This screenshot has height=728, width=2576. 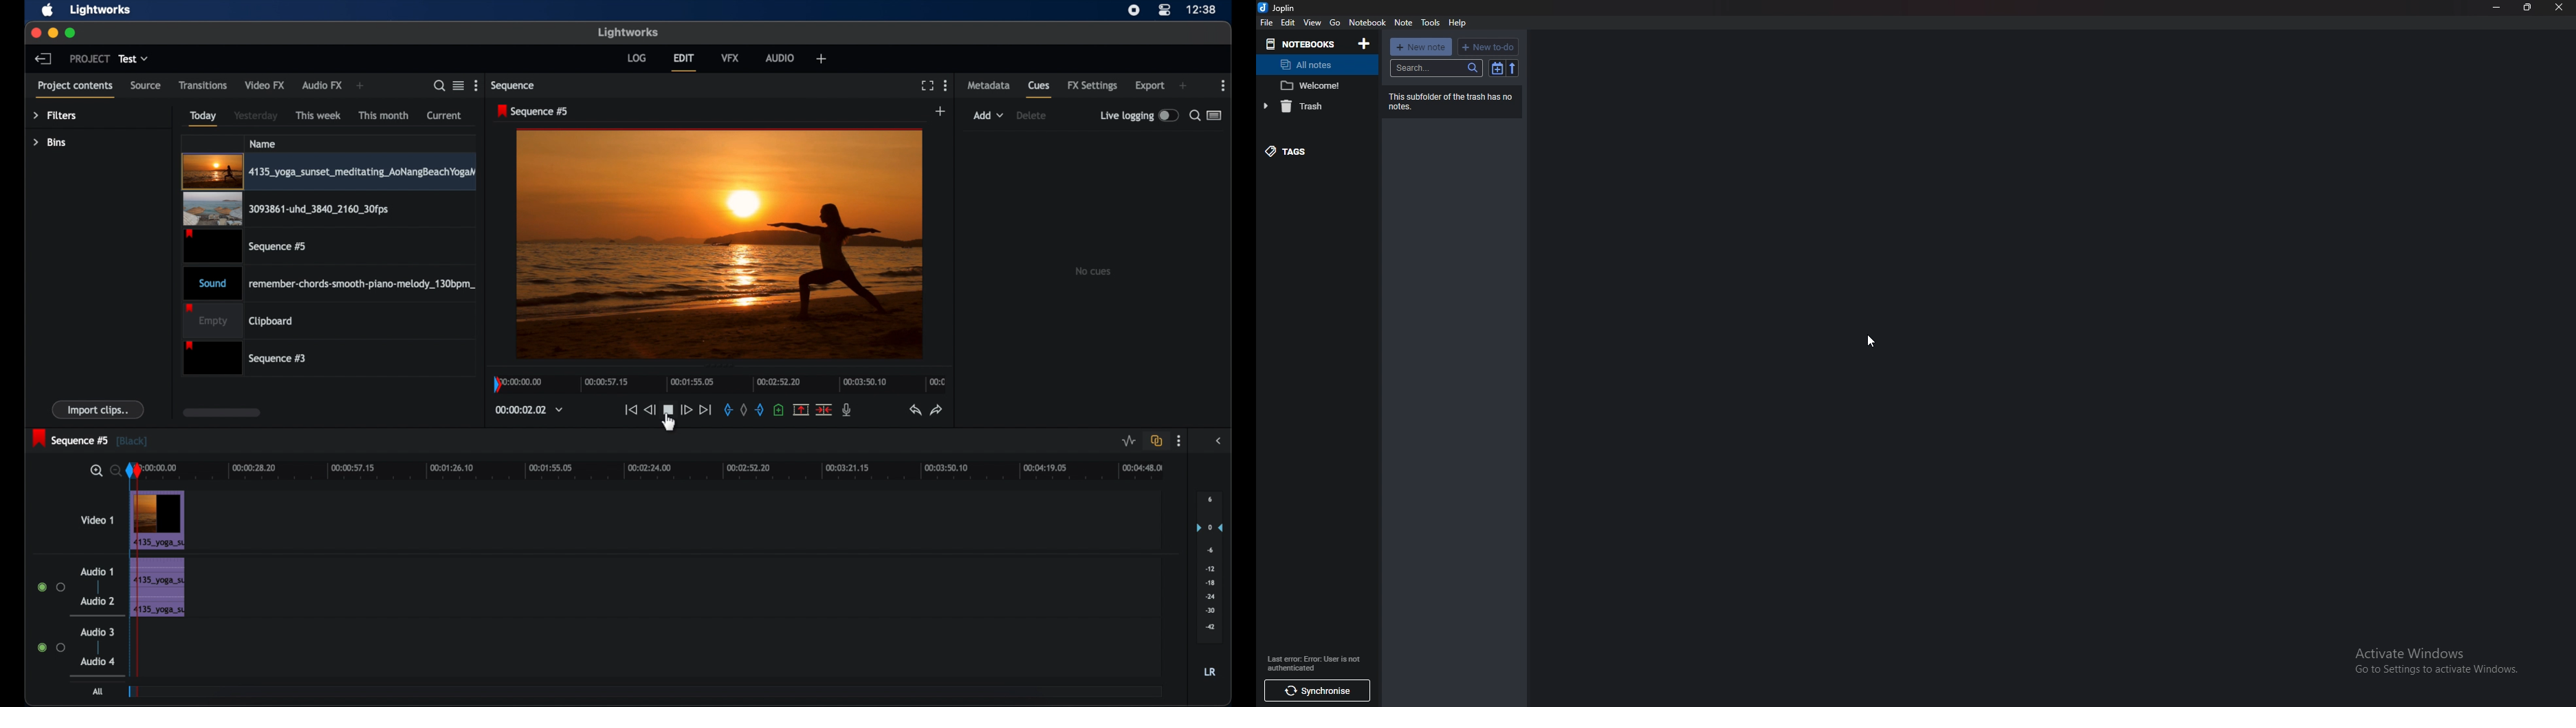 I want to click on toggle auto track synd, so click(x=1157, y=441).